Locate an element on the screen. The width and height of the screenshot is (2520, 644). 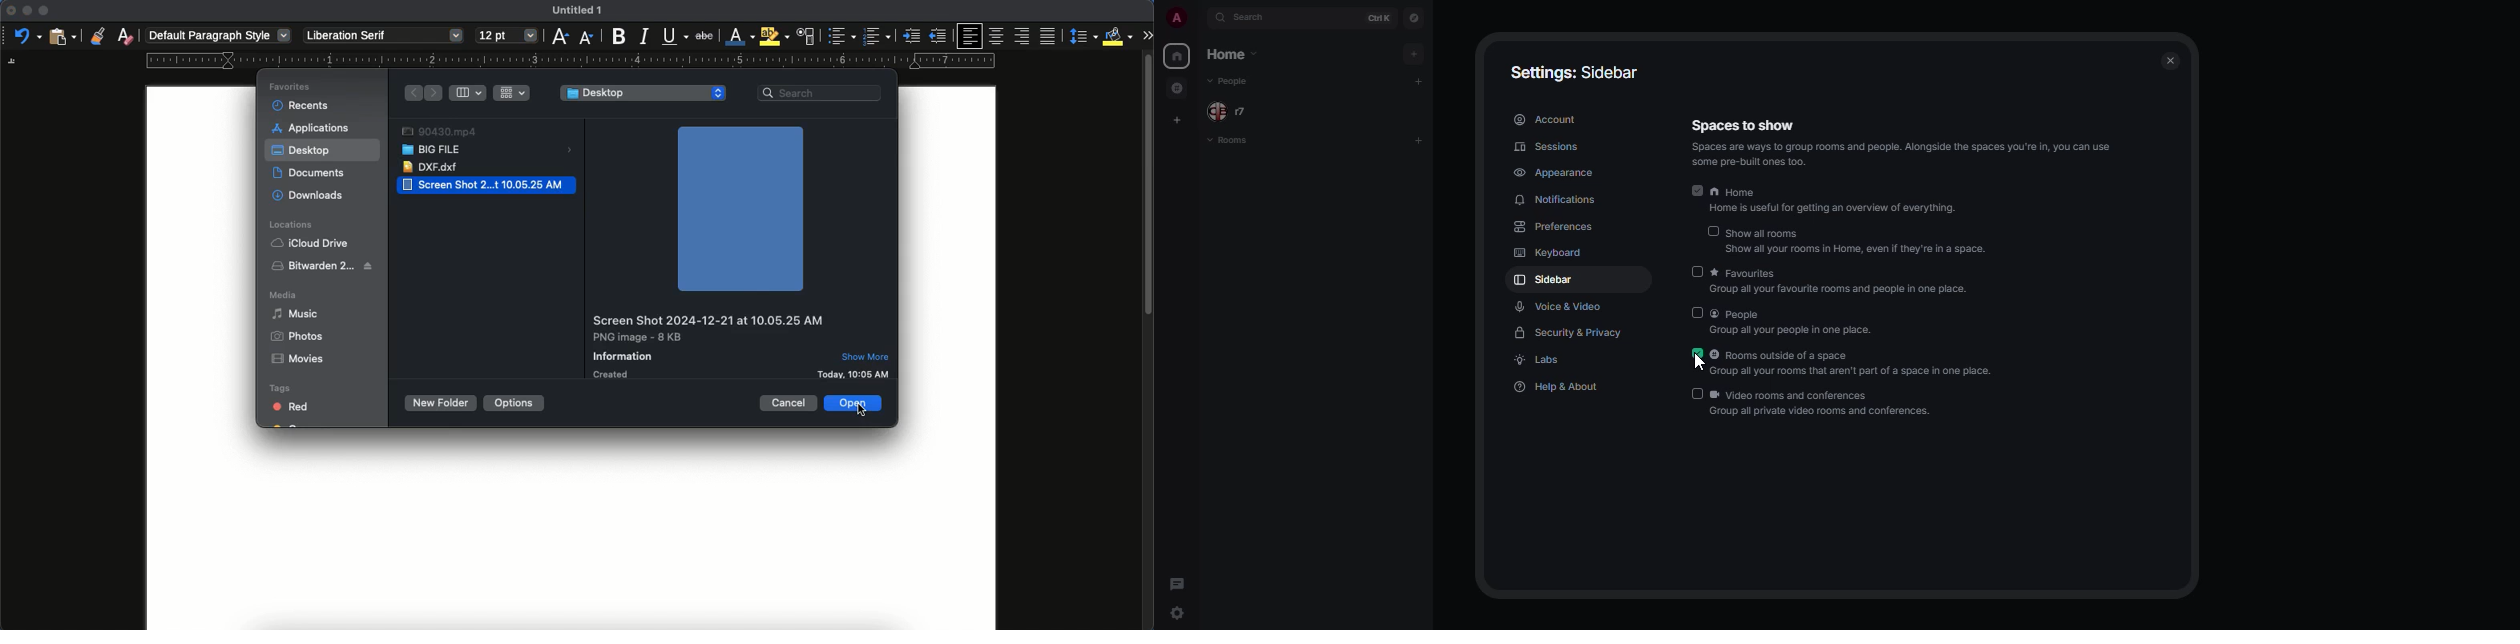
rooms outside of a space is located at coordinates (1862, 356).